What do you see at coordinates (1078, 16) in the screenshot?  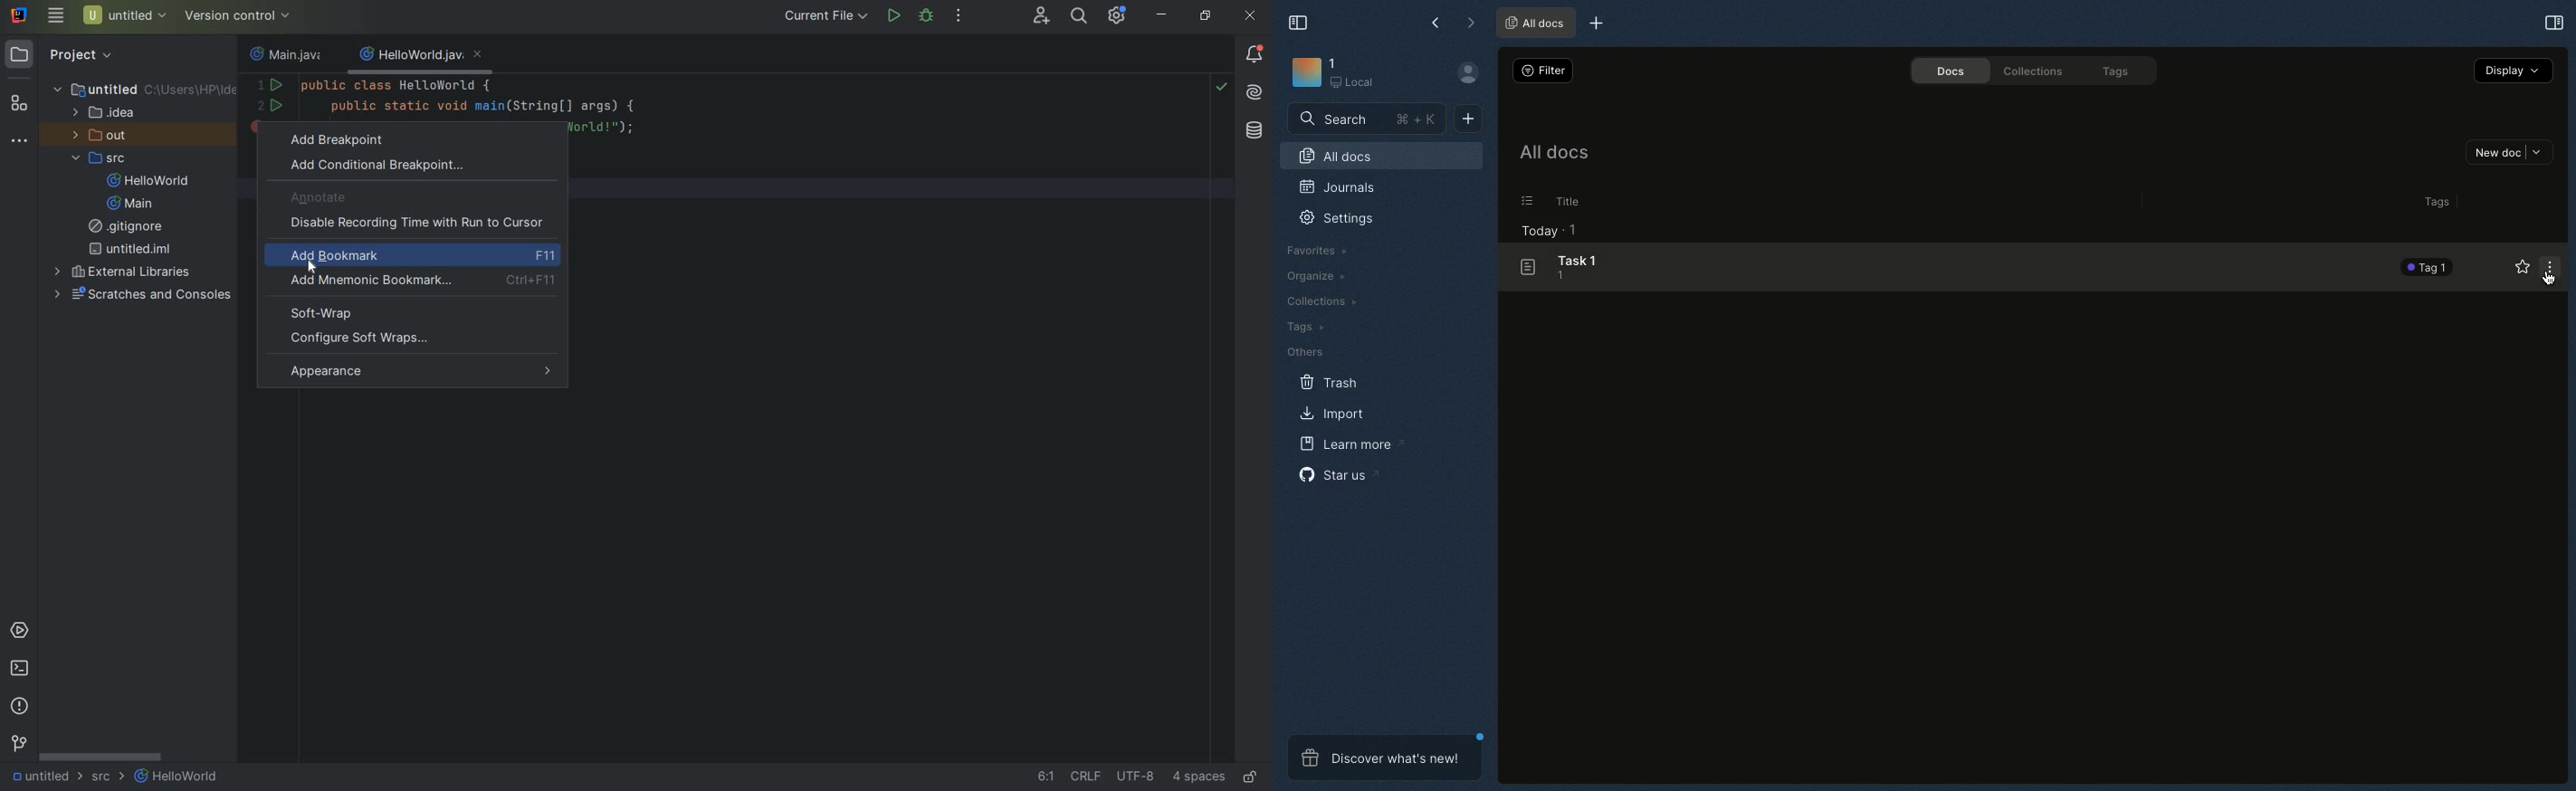 I see `search everywhere` at bounding box center [1078, 16].